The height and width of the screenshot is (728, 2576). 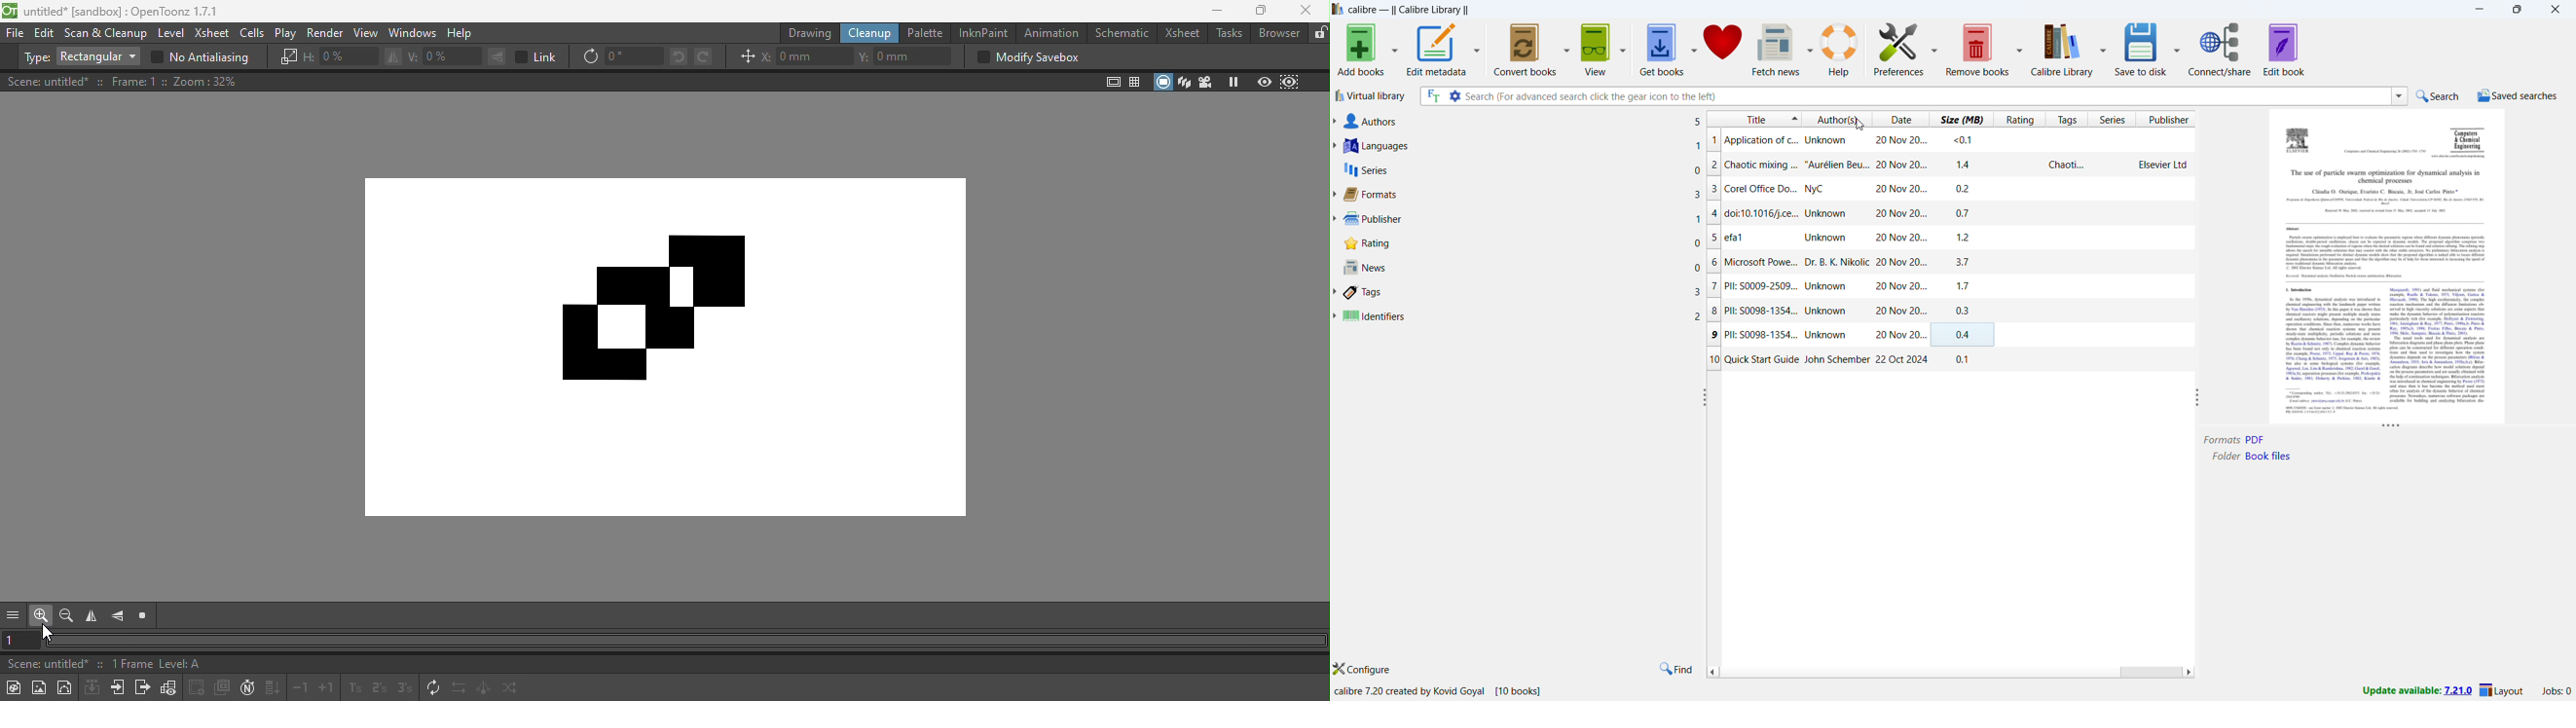 What do you see at coordinates (1597, 50) in the screenshot?
I see `view` at bounding box center [1597, 50].